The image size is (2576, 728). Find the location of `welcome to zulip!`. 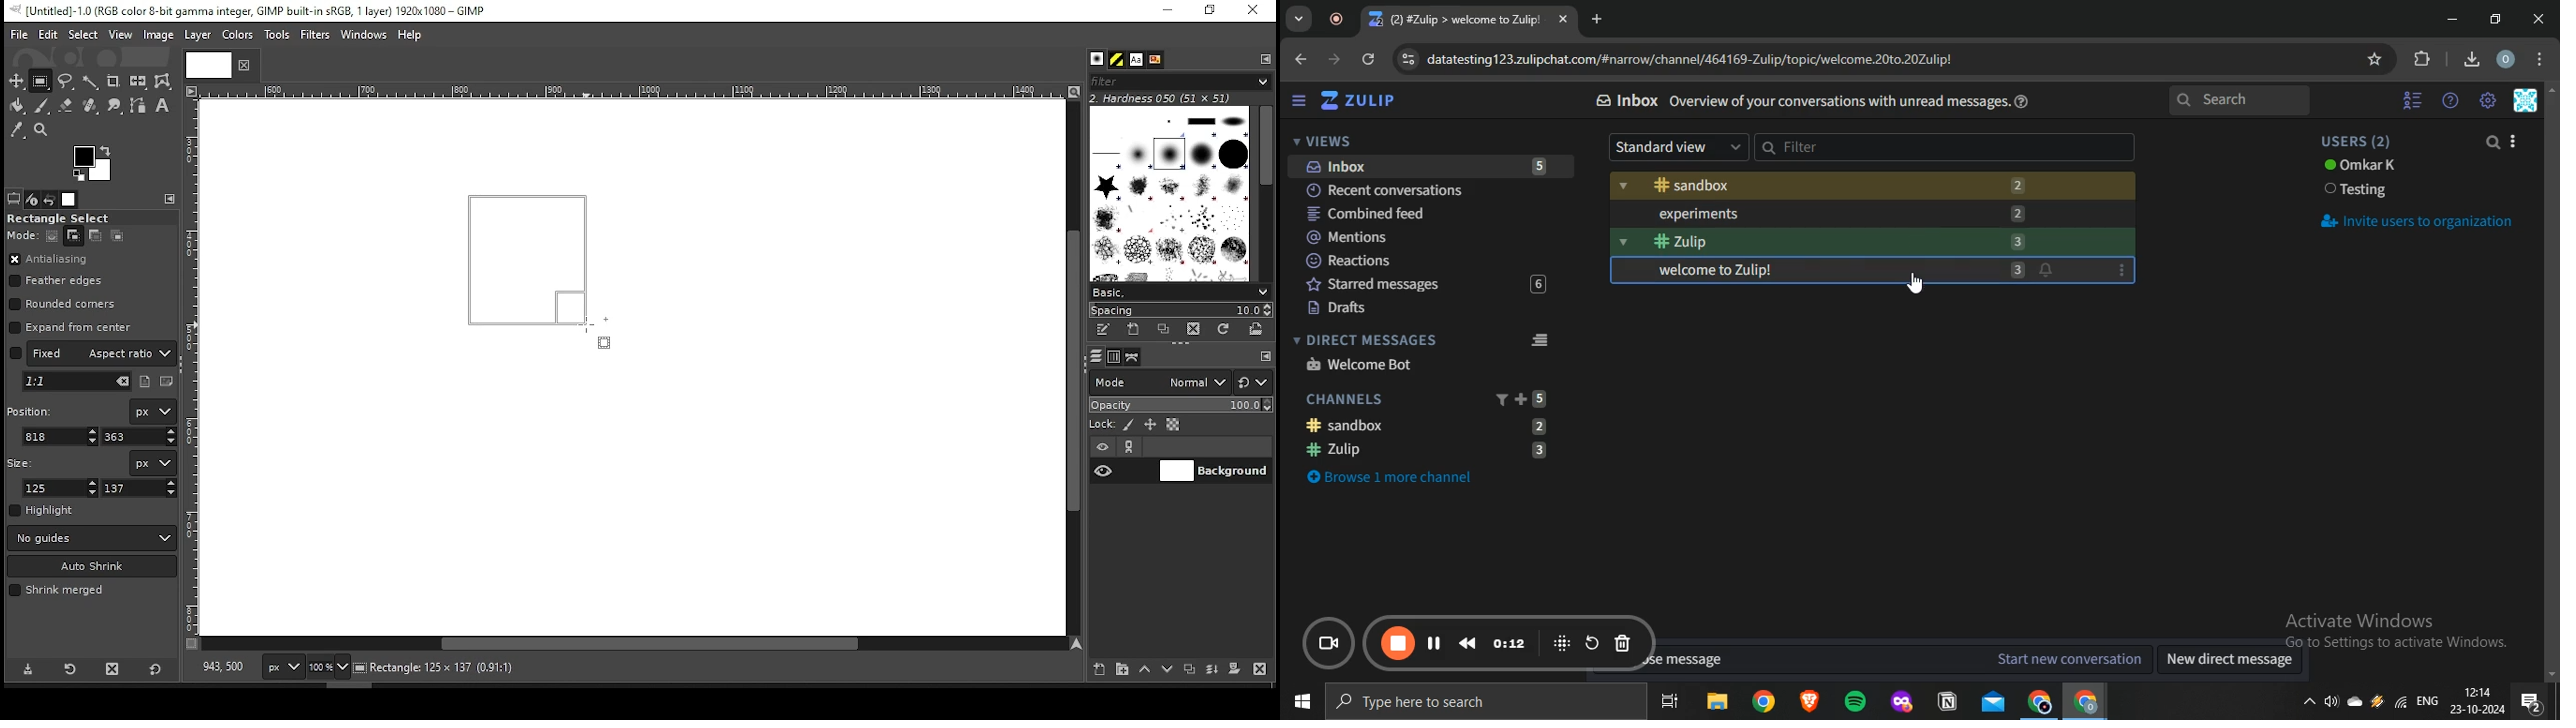

welcome to zulip! is located at coordinates (1828, 272).